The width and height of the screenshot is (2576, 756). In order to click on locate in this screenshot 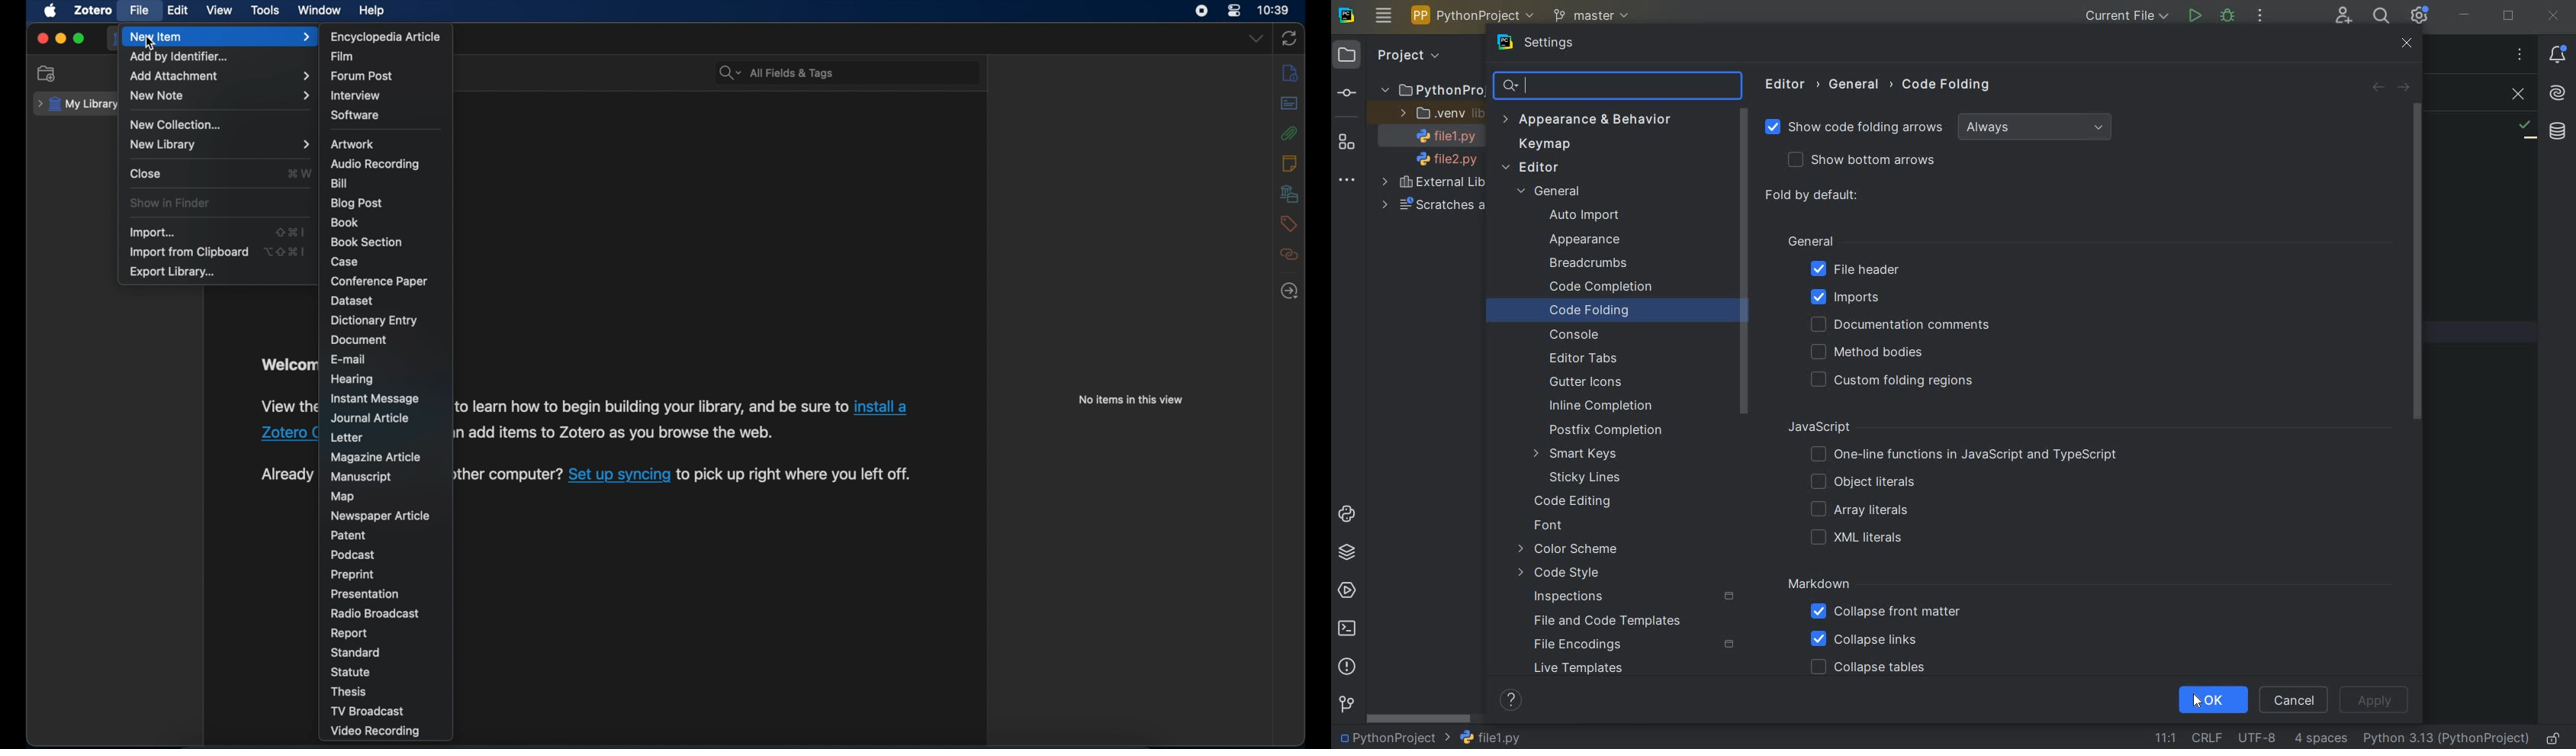, I will do `click(1290, 292)`.